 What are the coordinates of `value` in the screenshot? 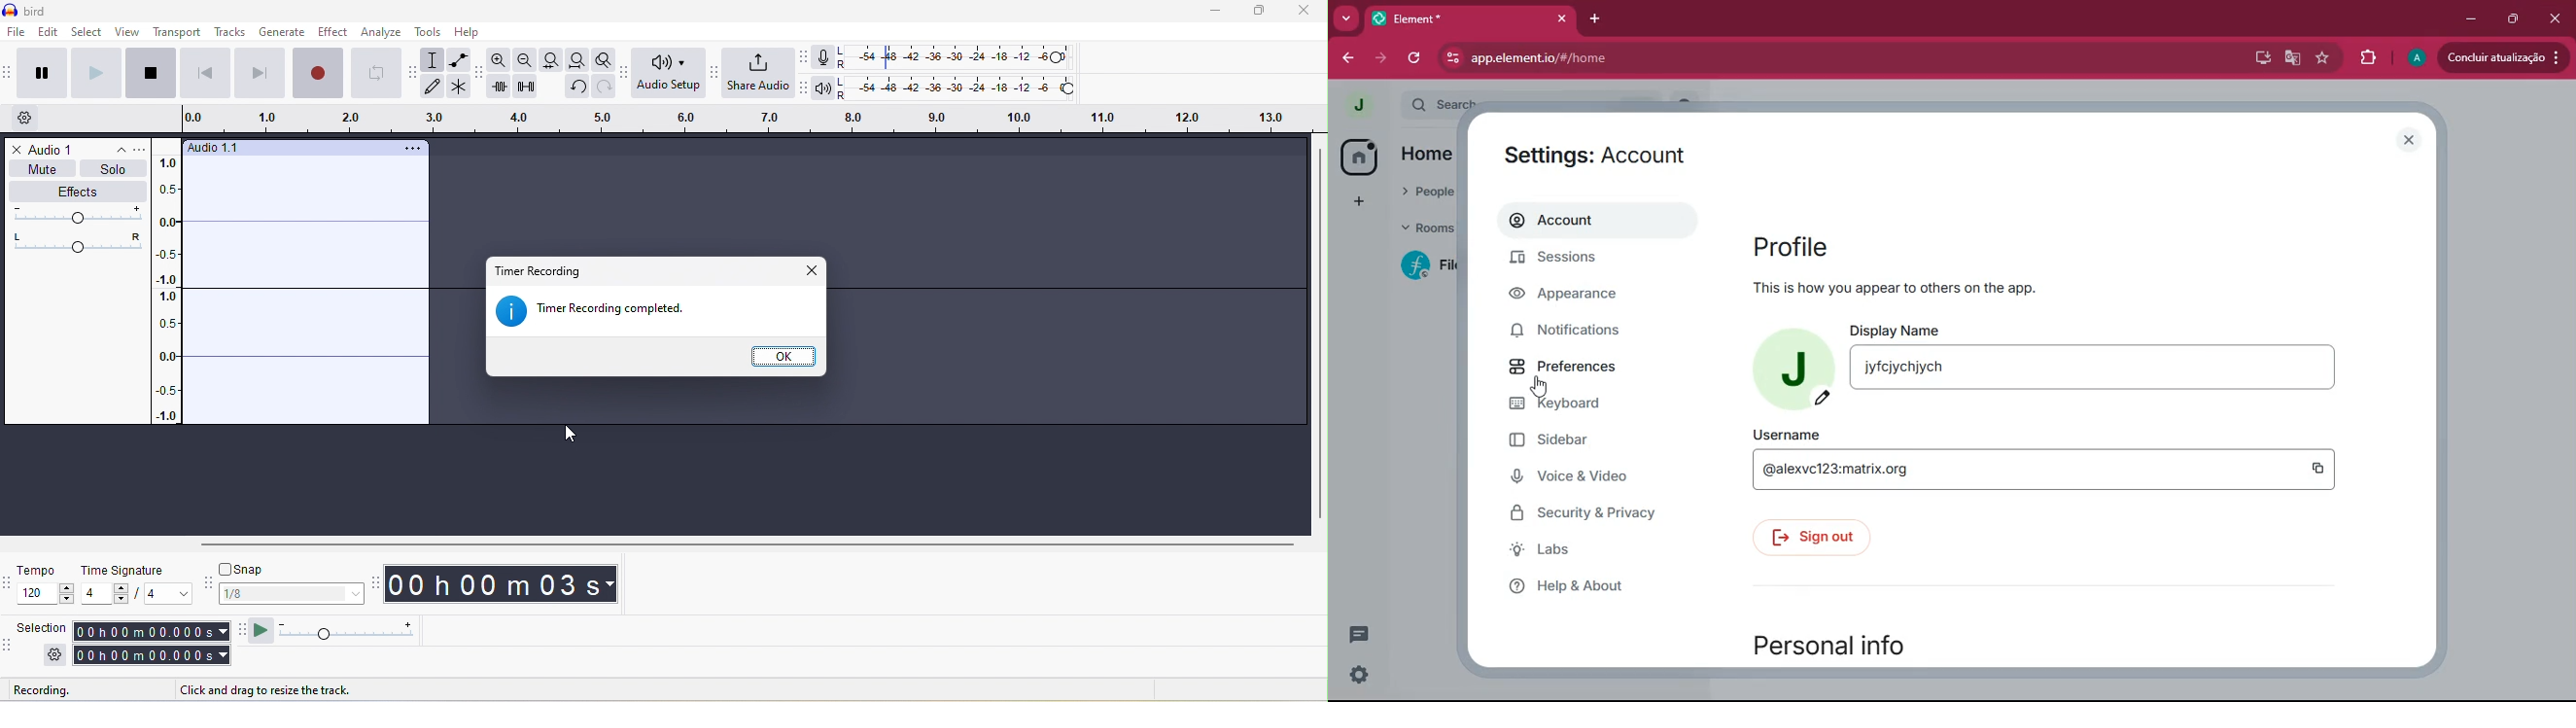 It's located at (163, 594).